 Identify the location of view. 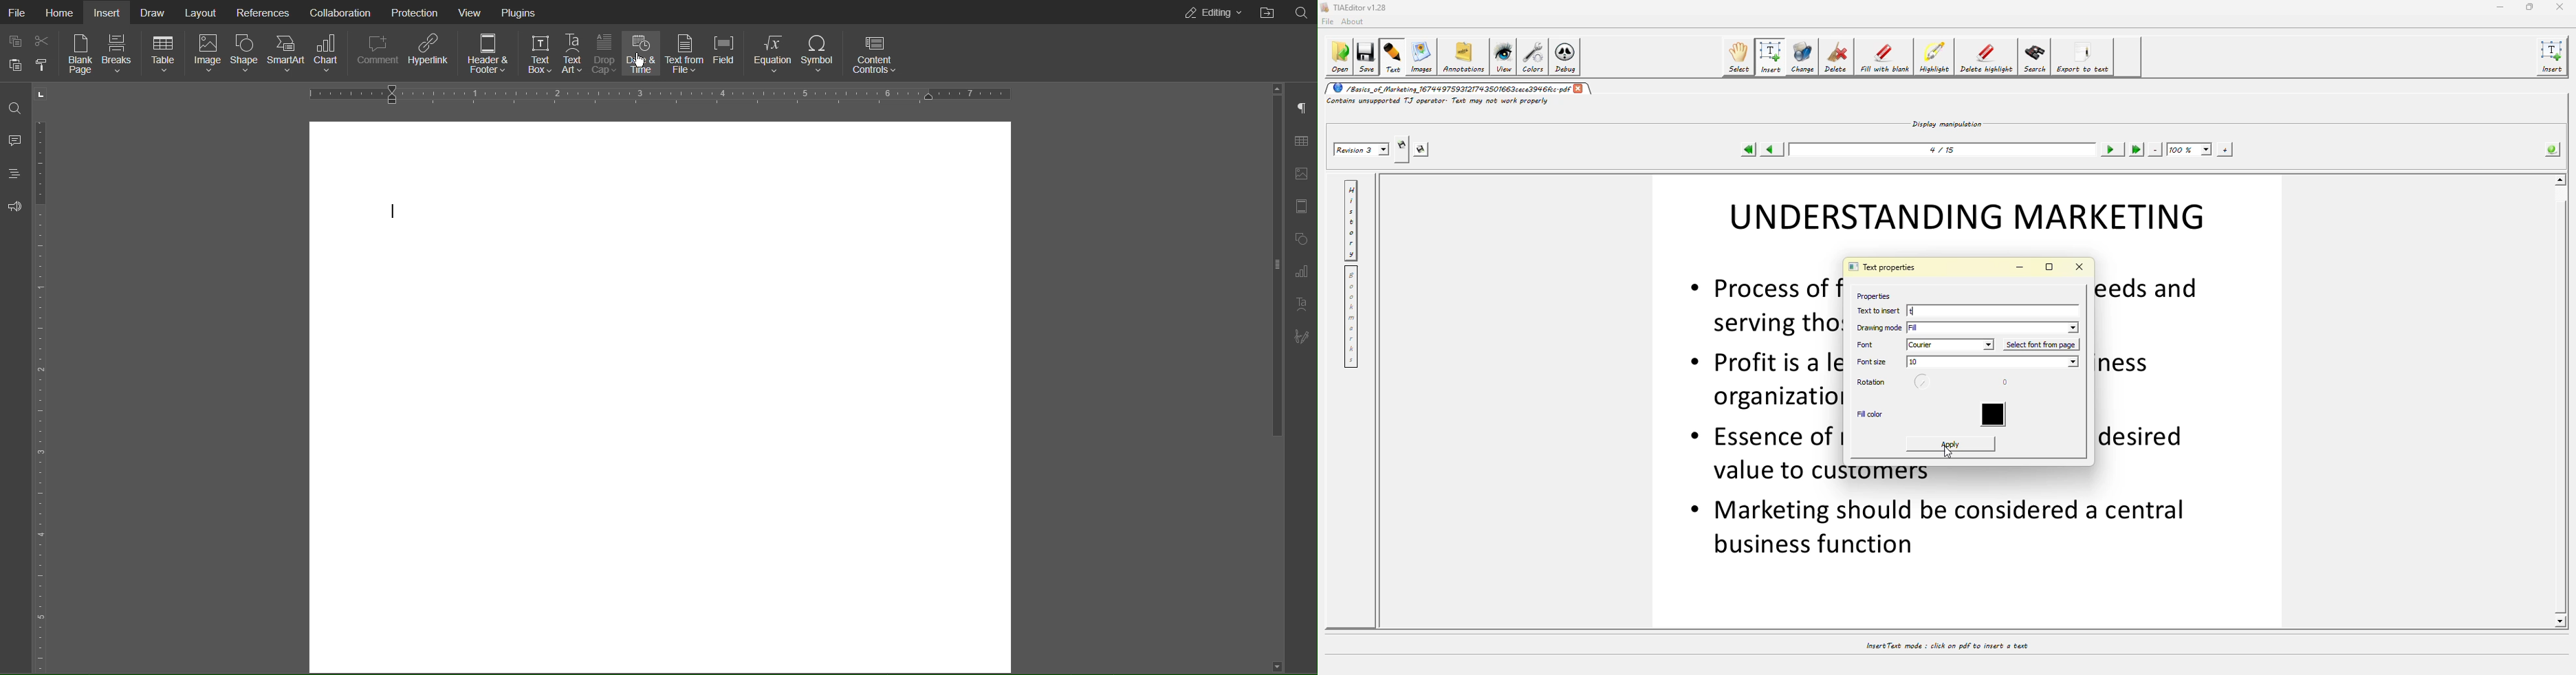
(1502, 56).